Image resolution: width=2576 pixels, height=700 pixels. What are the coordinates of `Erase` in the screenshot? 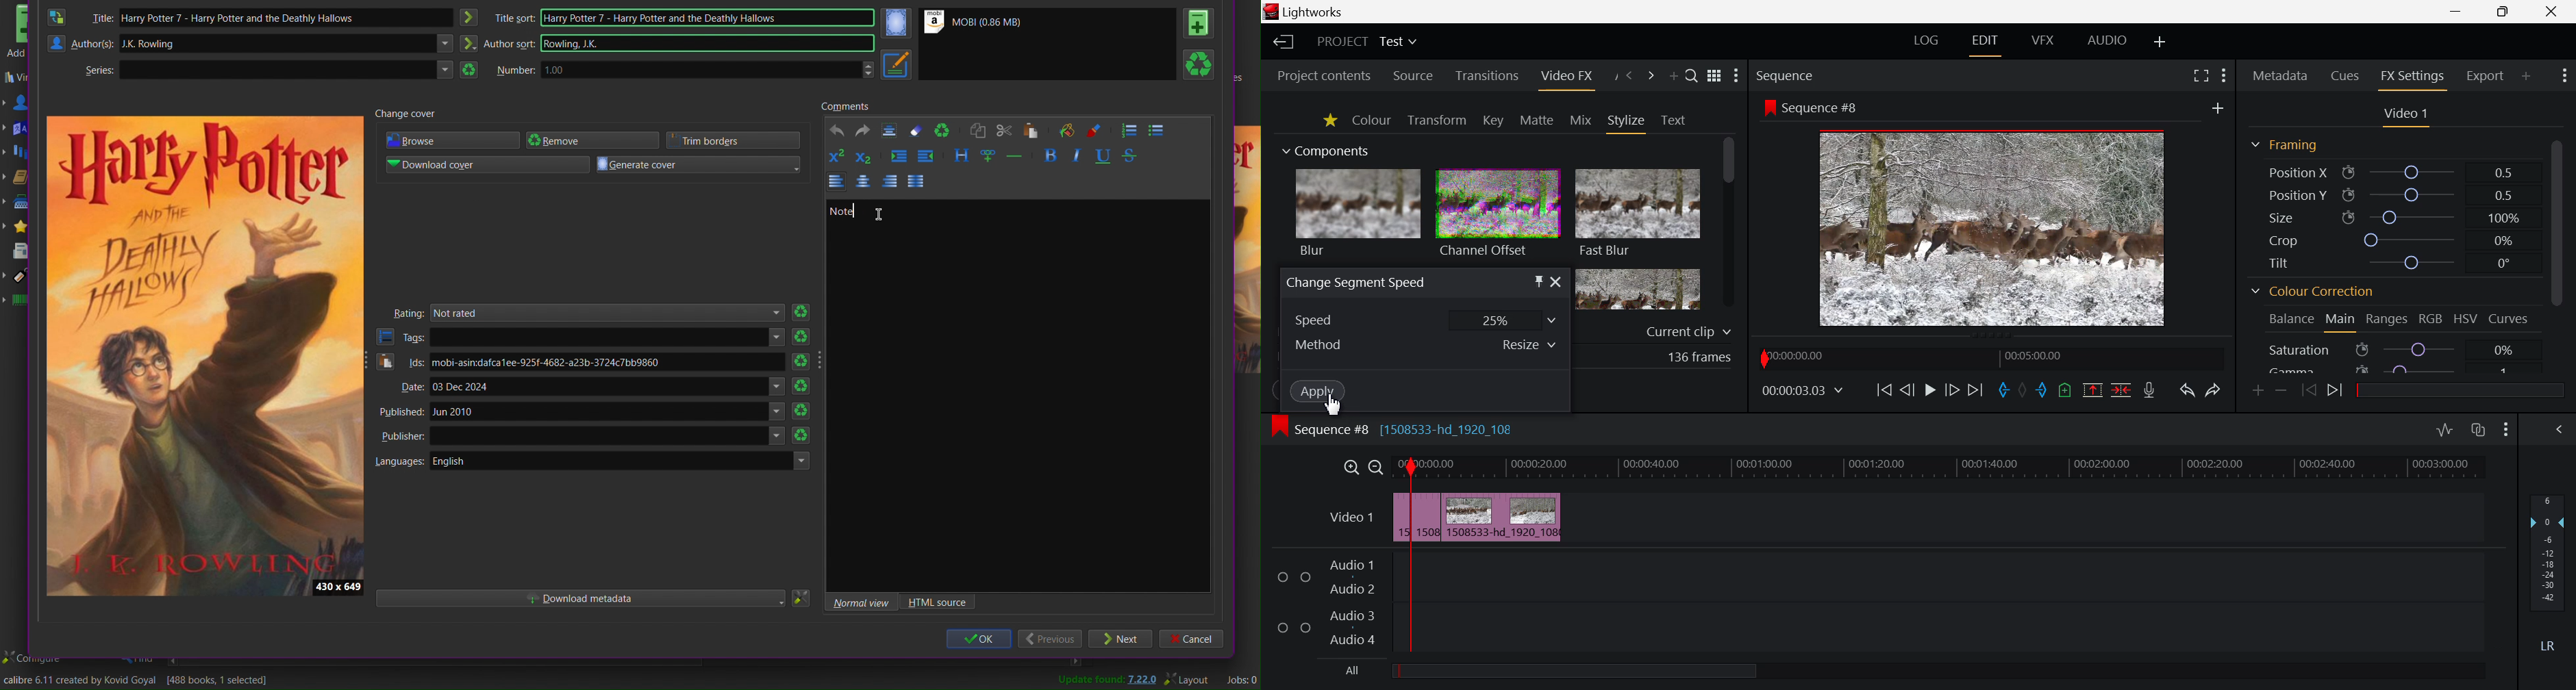 It's located at (915, 128).